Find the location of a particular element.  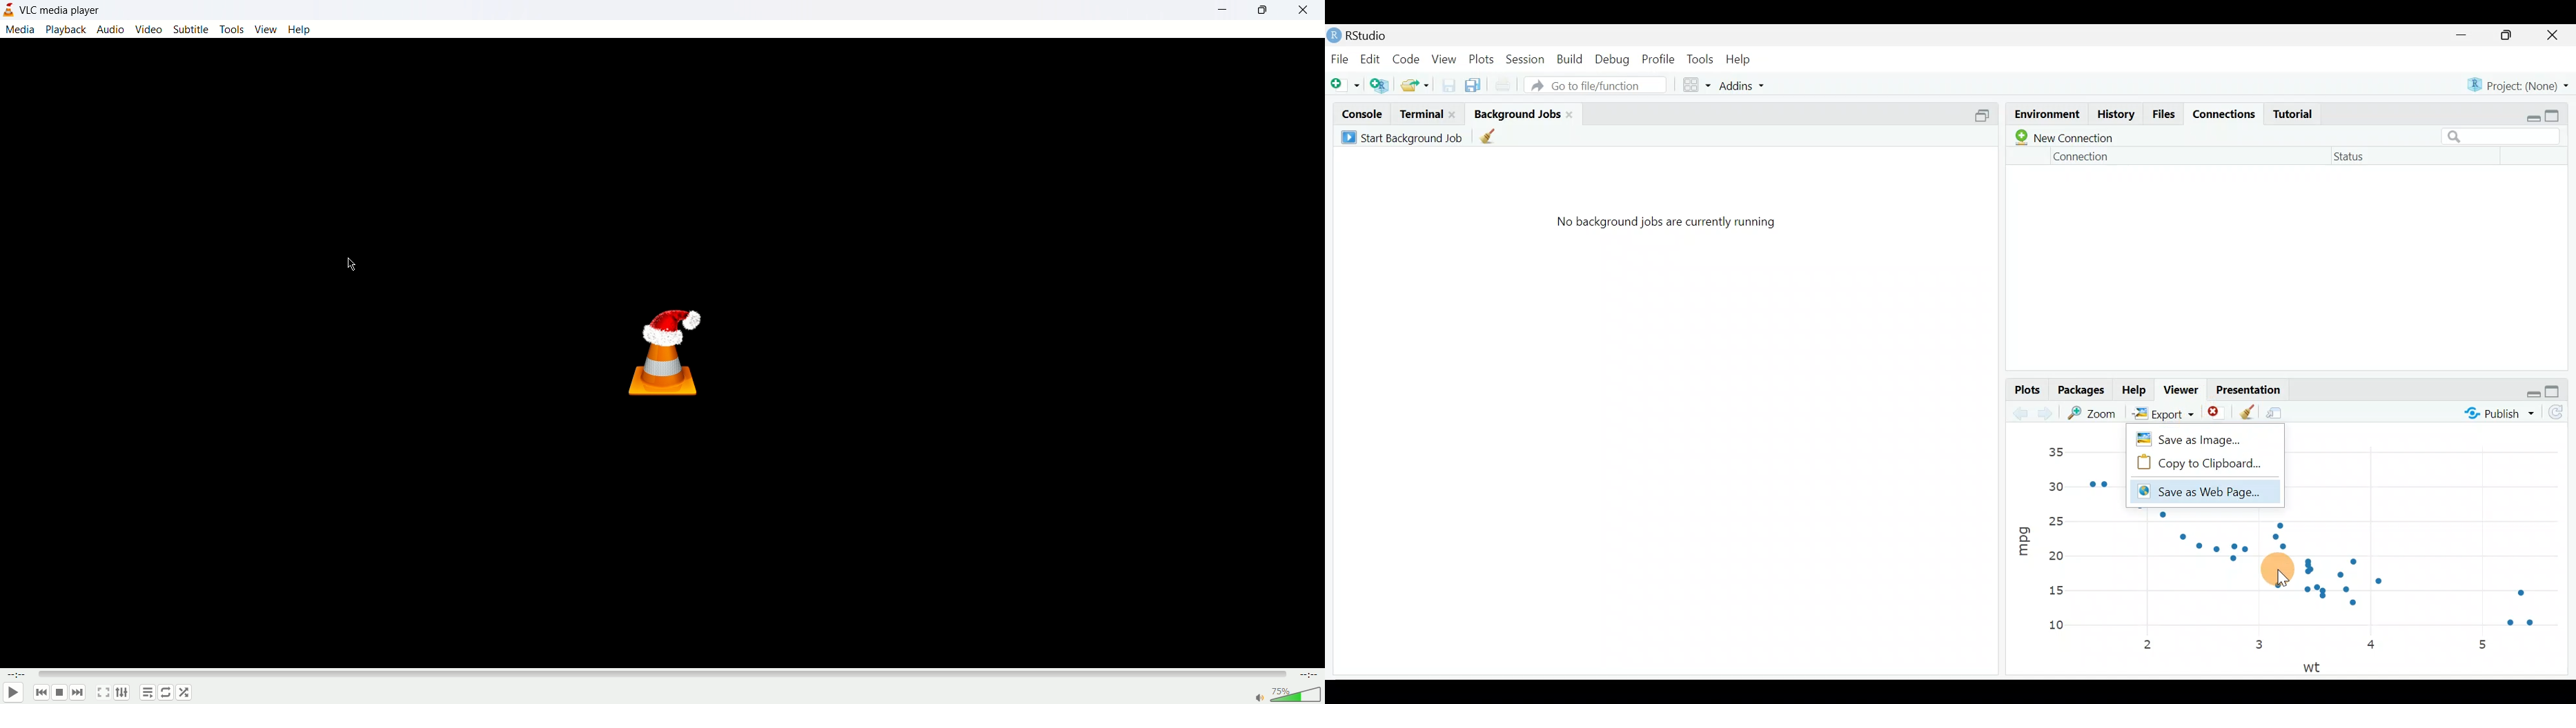

No background jobs are currently running is located at coordinates (1666, 227).